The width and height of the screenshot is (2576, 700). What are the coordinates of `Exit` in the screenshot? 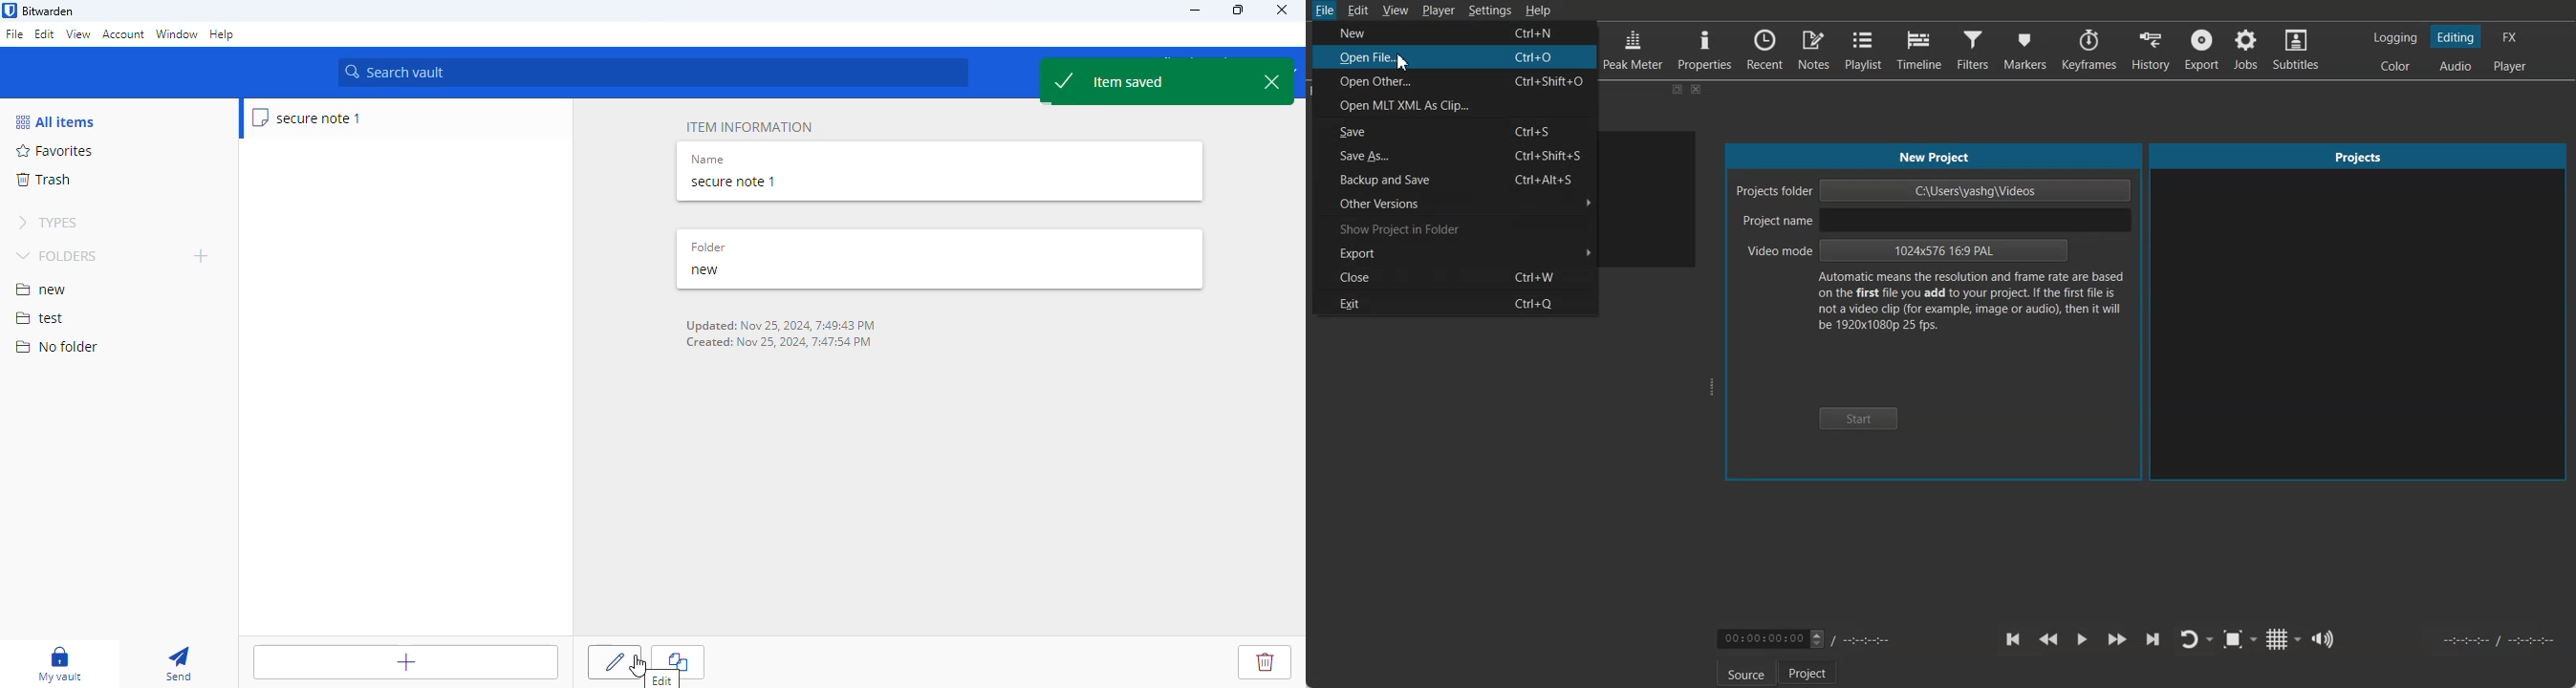 It's located at (1455, 302).